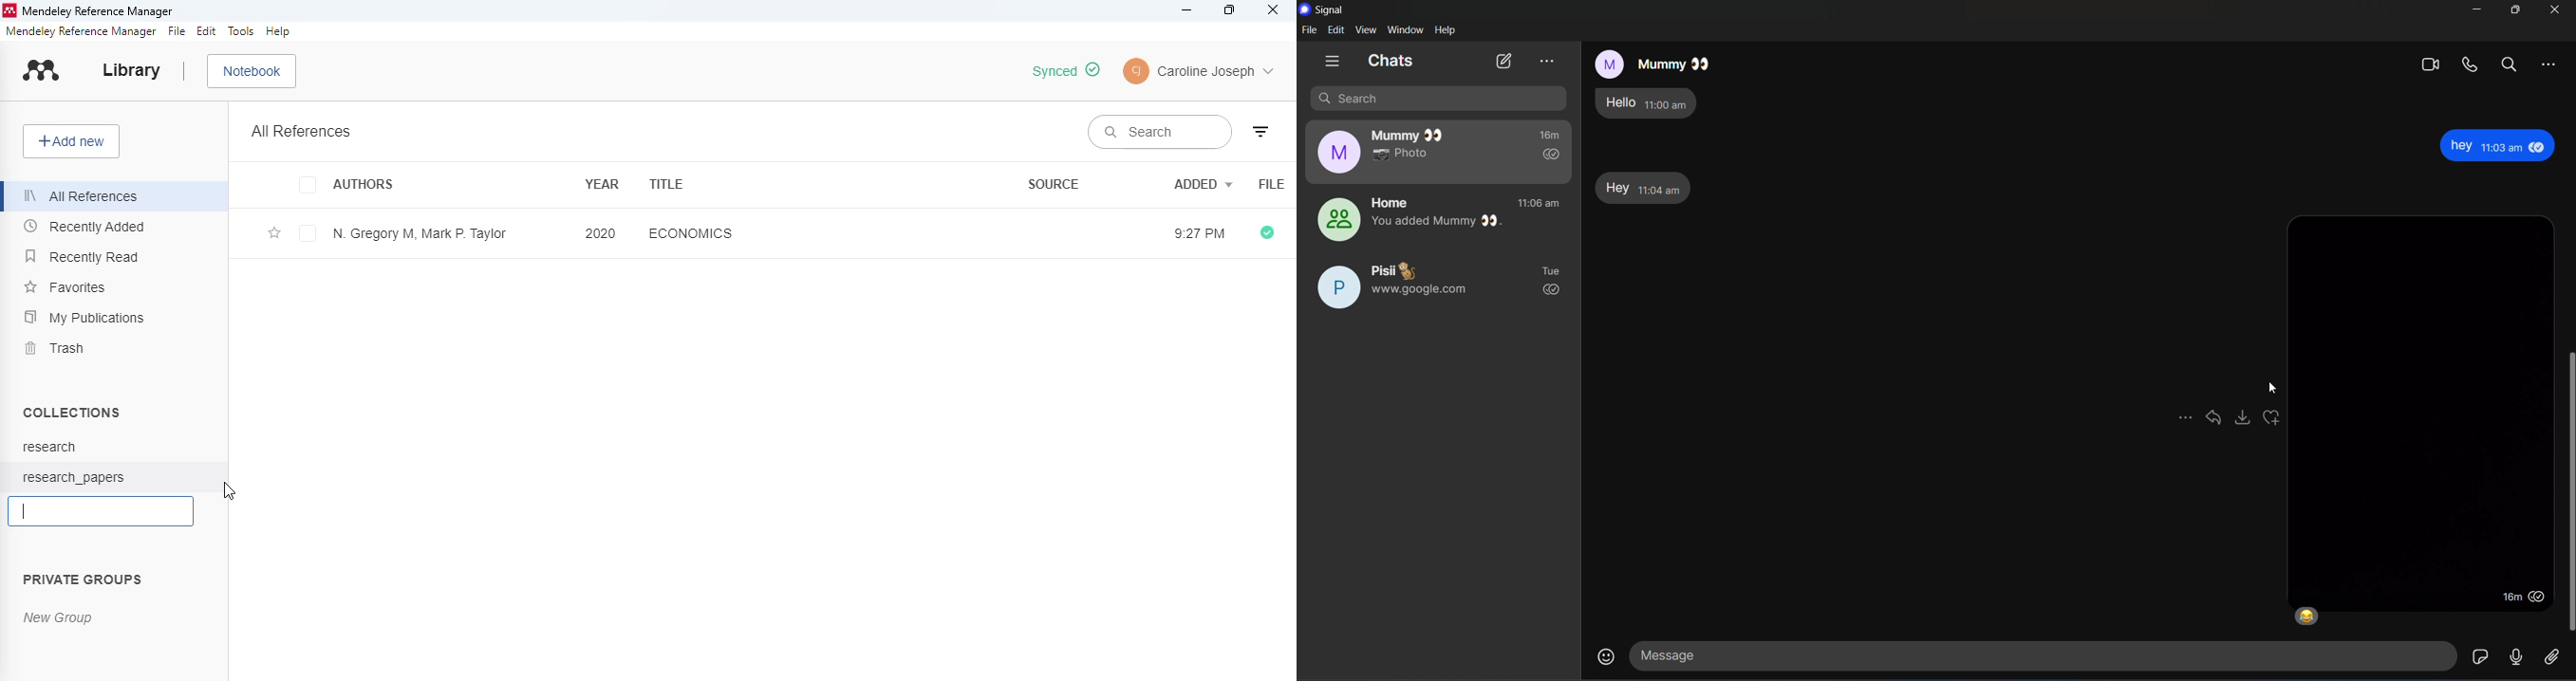  What do you see at coordinates (364, 186) in the screenshot?
I see `authors` at bounding box center [364, 186].